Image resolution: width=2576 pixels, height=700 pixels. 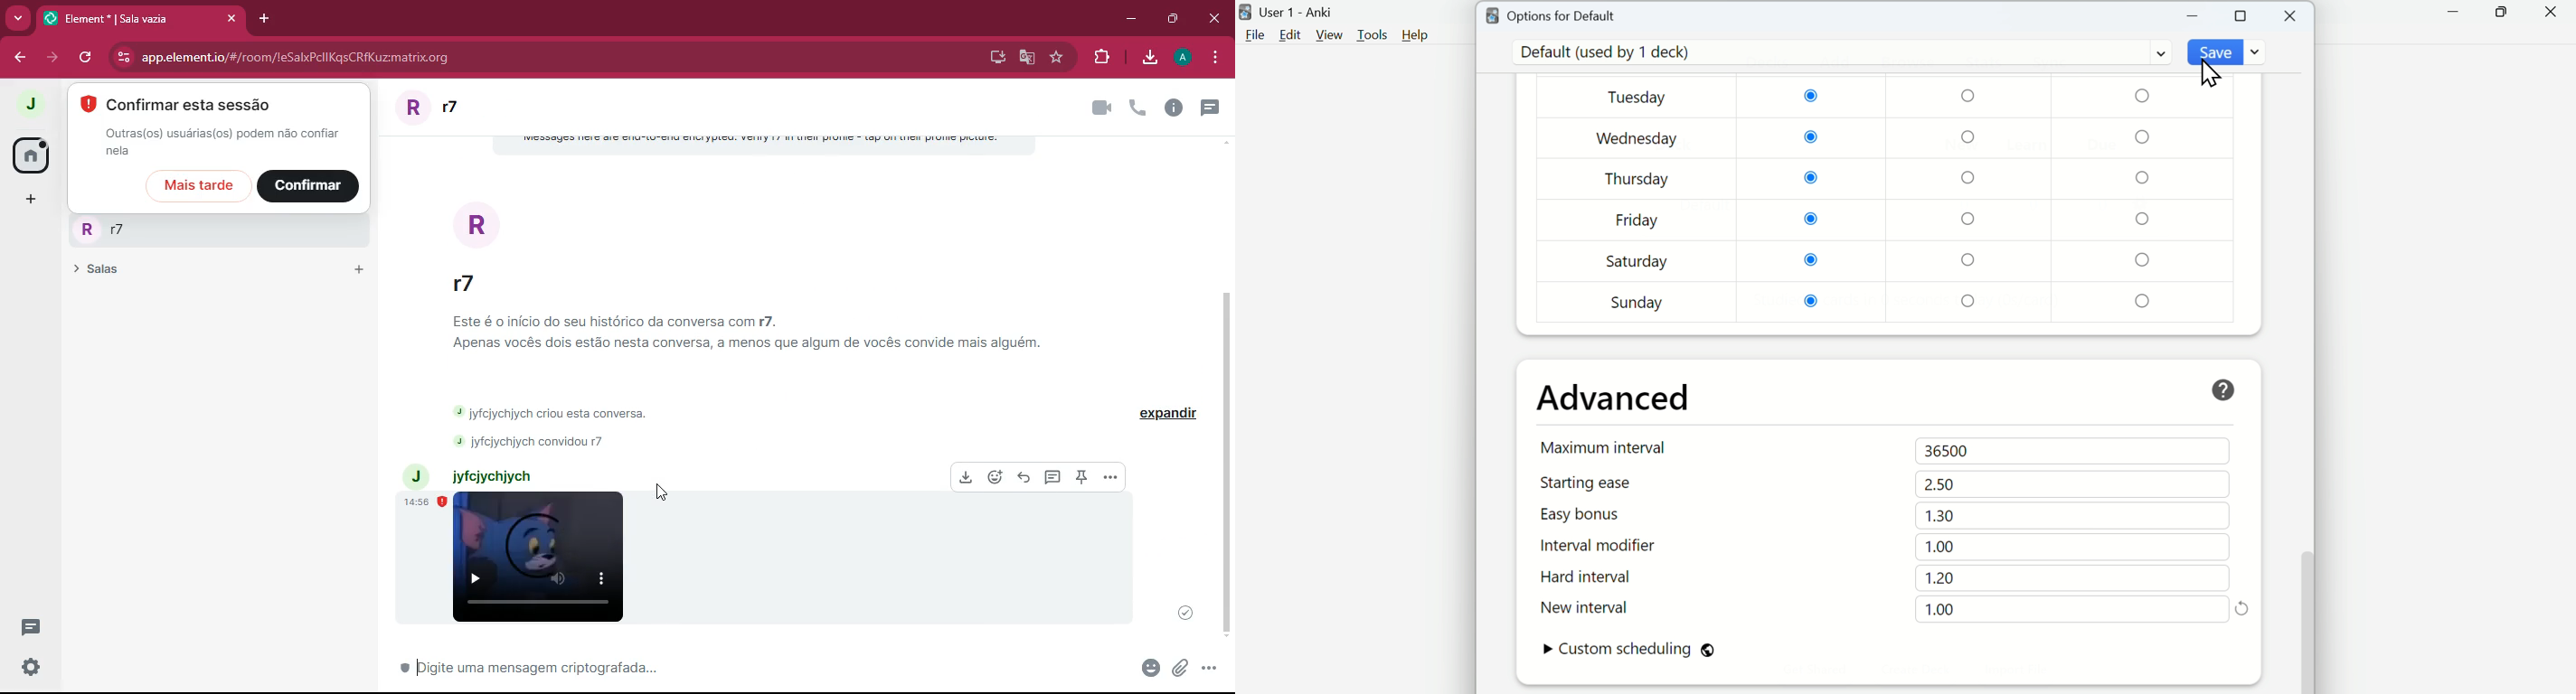 I want to click on refresh, so click(x=84, y=57).